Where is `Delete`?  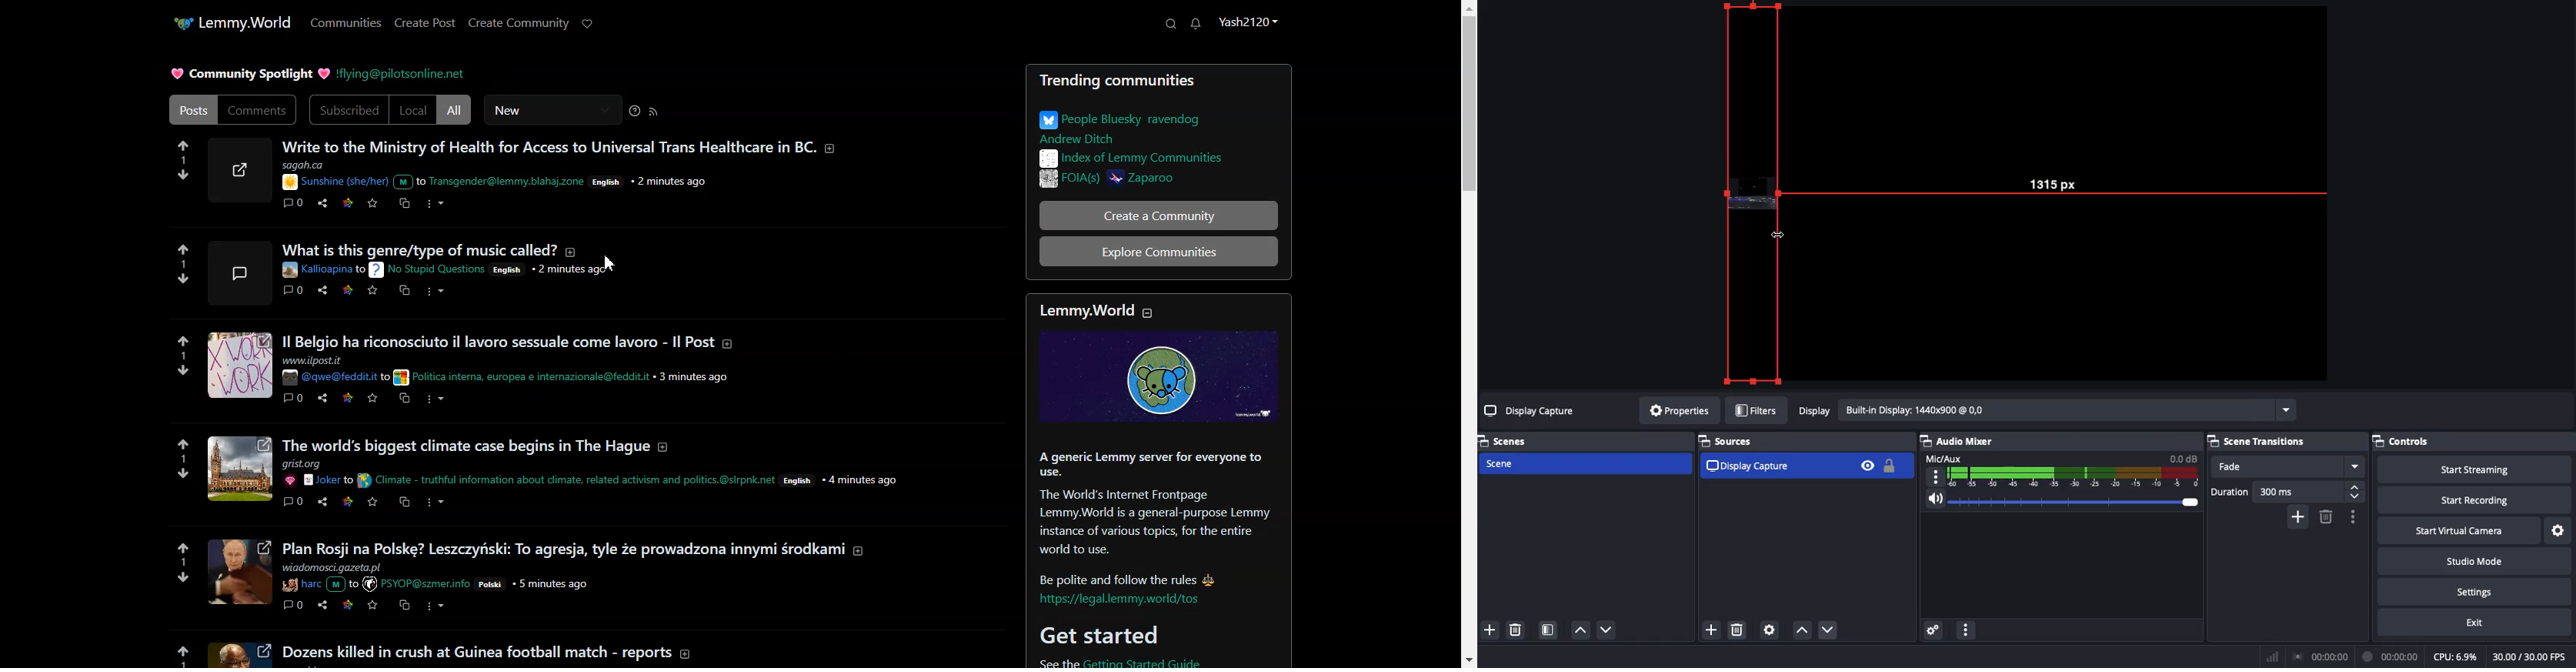 Delete is located at coordinates (2325, 517).